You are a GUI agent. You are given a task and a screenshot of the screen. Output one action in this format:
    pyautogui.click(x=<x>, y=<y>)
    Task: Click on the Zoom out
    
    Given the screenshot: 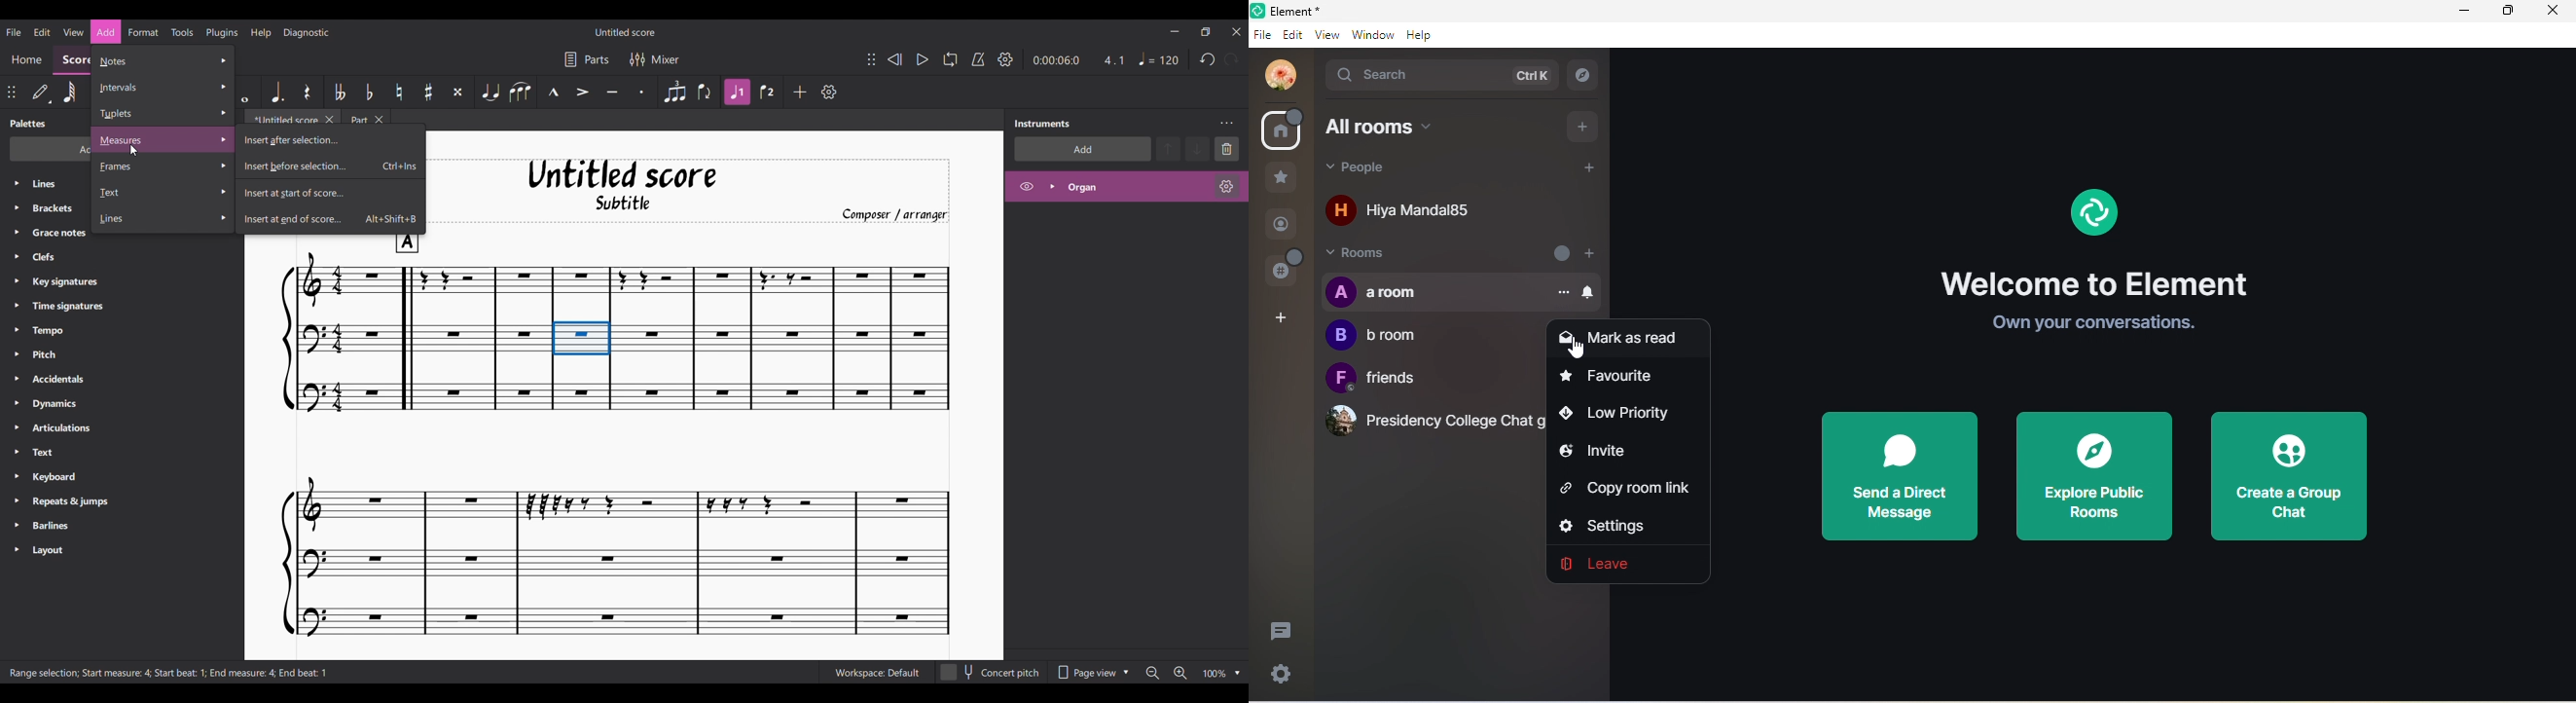 What is the action you would take?
    pyautogui.click(x=1153, y=673)
    